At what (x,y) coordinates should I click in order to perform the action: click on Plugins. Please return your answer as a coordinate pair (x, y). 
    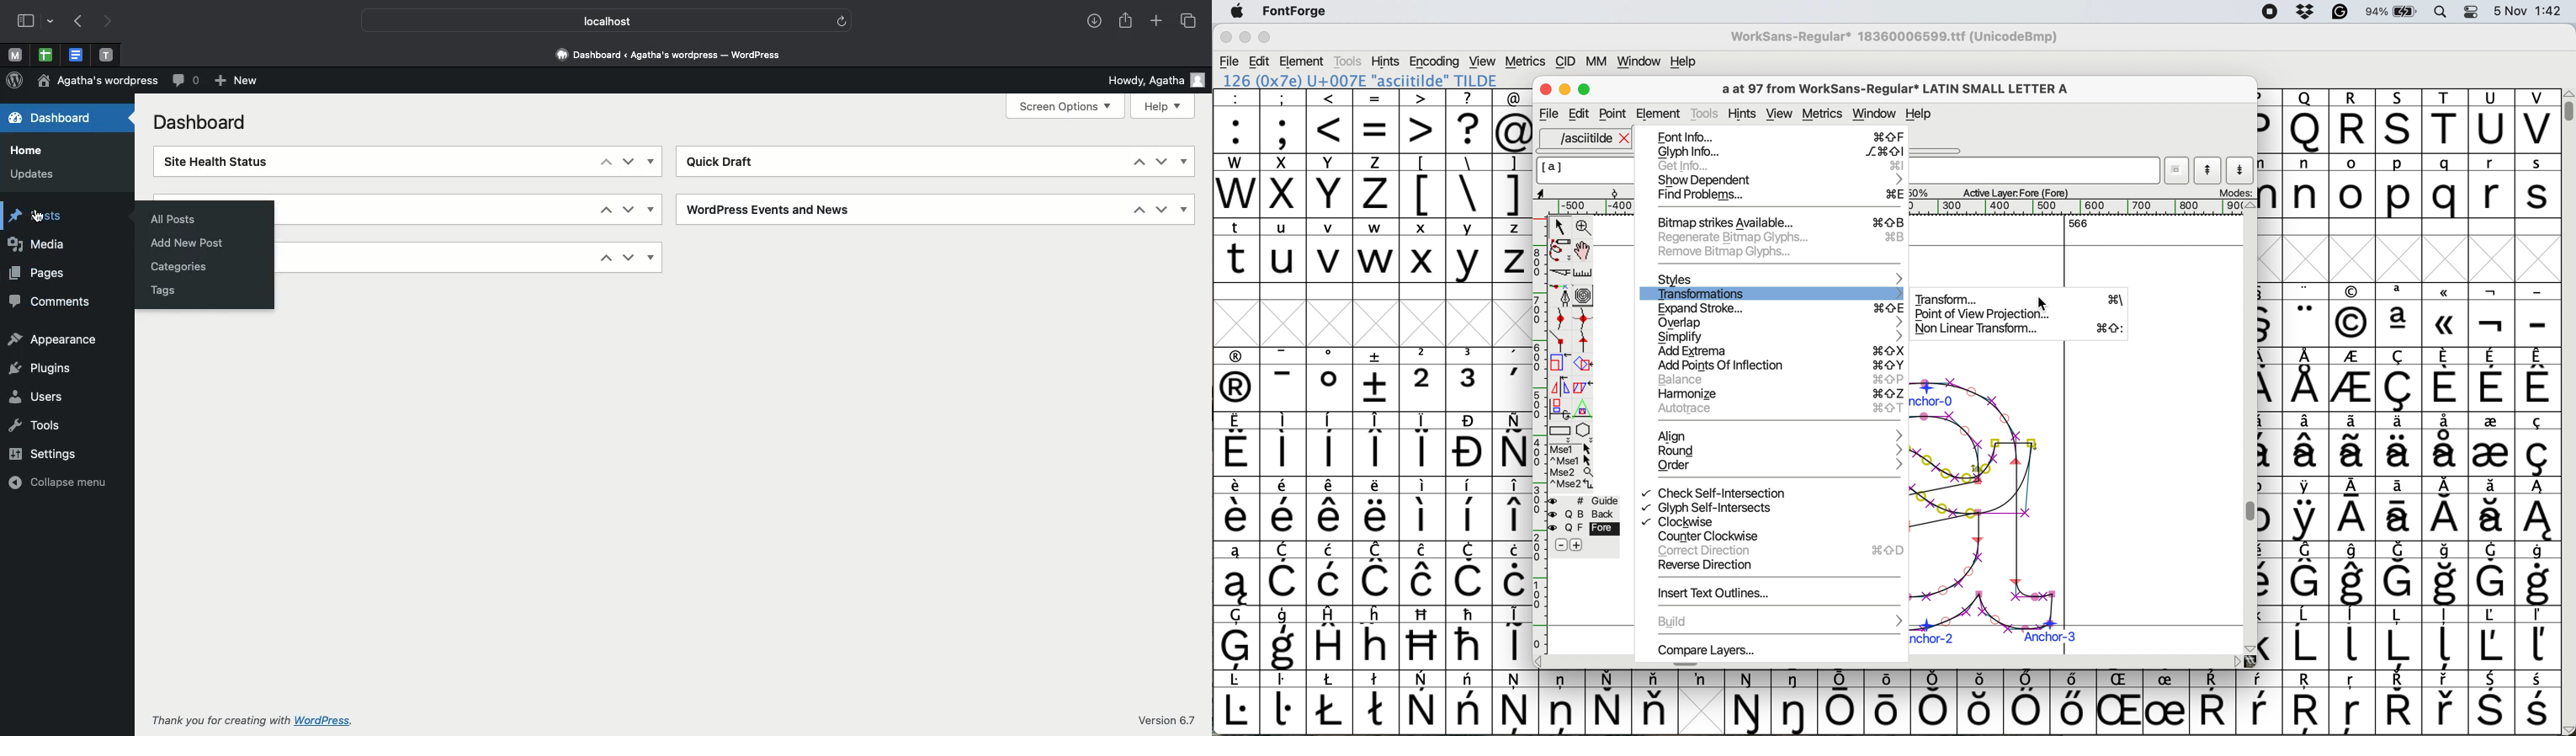
    Looking at the image, I should click on (39, 369).